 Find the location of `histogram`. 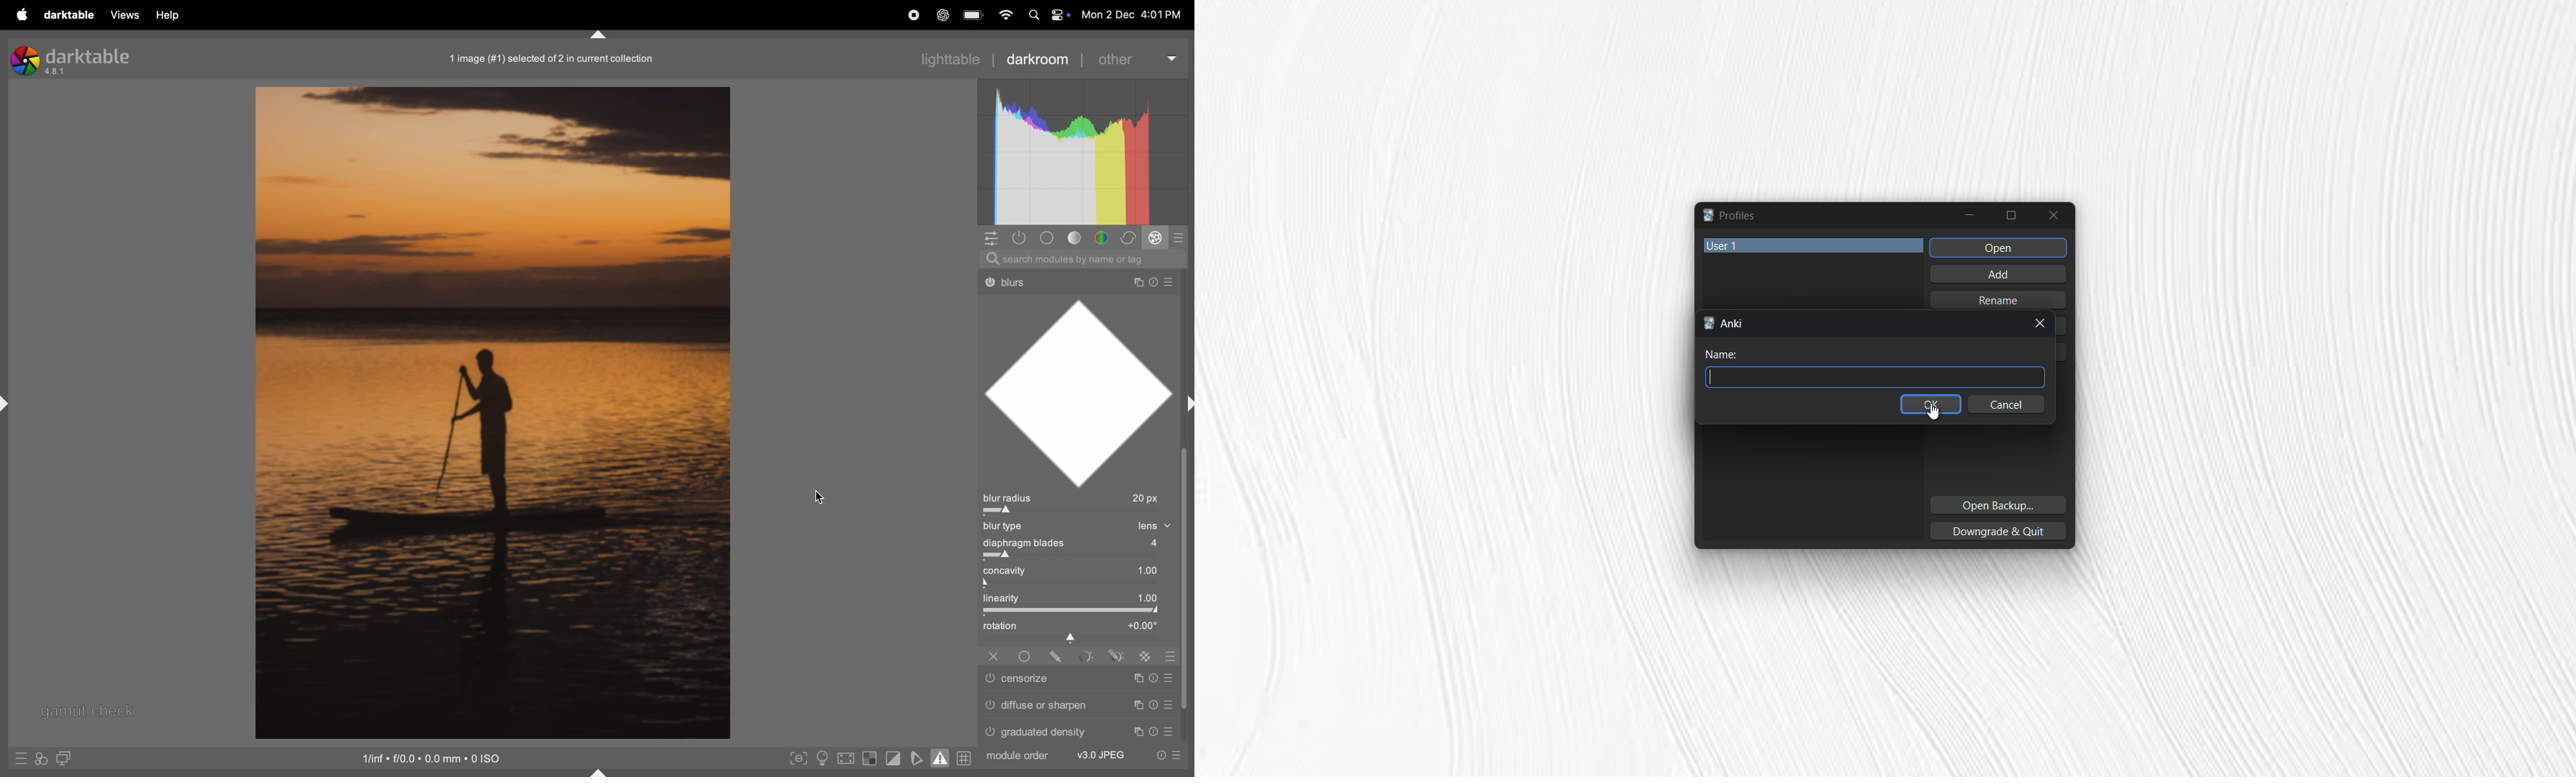

histogram is located at coordinates (1082, 153).